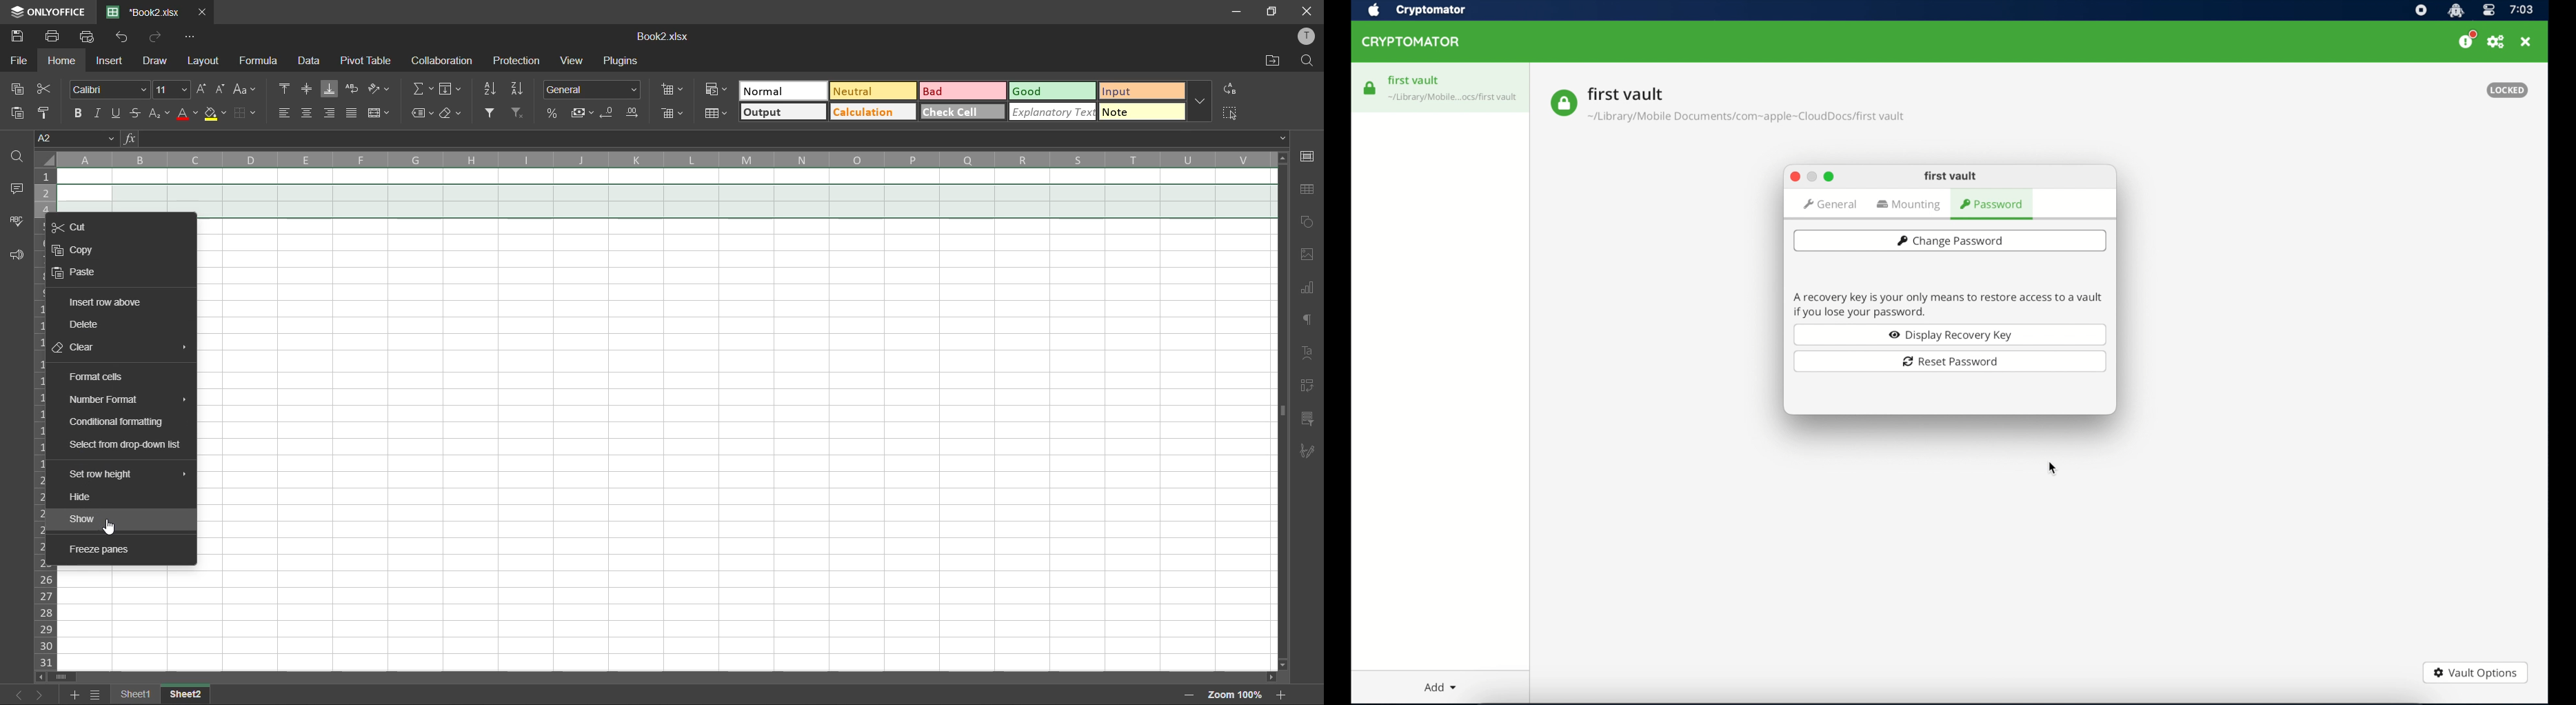 This screenshot has width=2576, height=728. Describe the element at coordinates (595, 90) in the screenshot. I see `number format` at that location.